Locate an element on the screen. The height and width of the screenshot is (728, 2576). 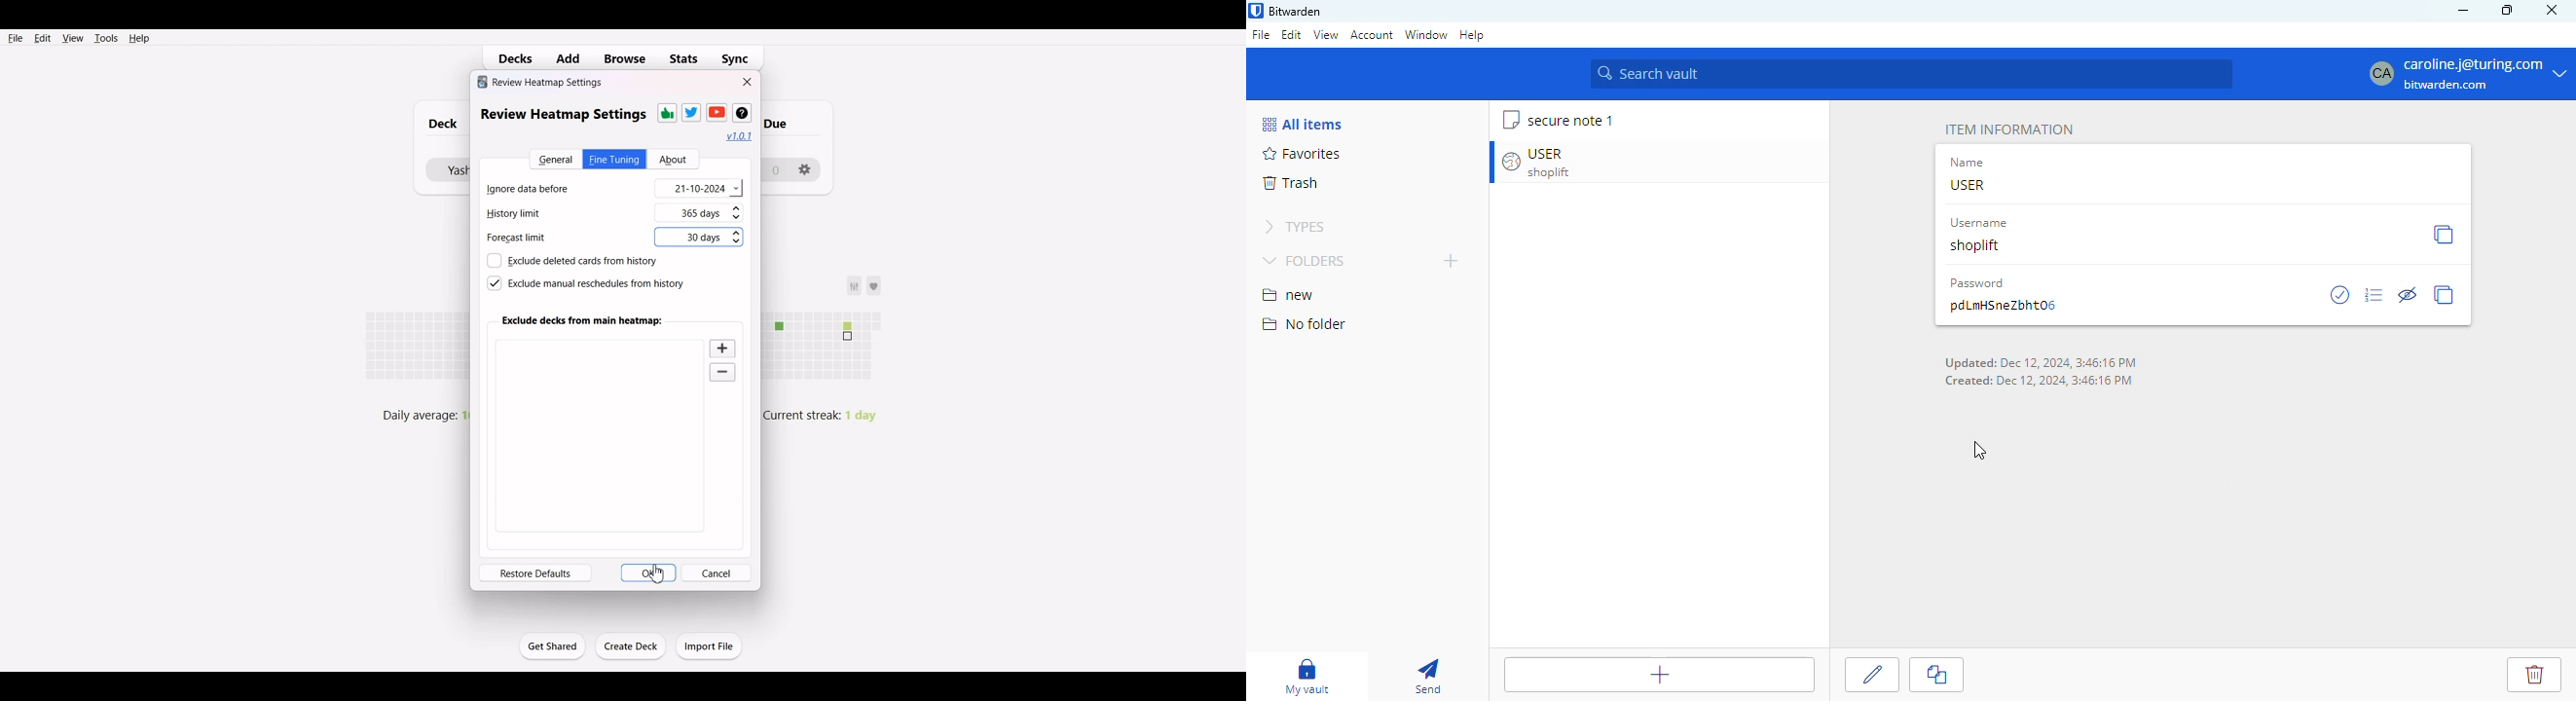
Get Started is located at coordinates (551, 646).